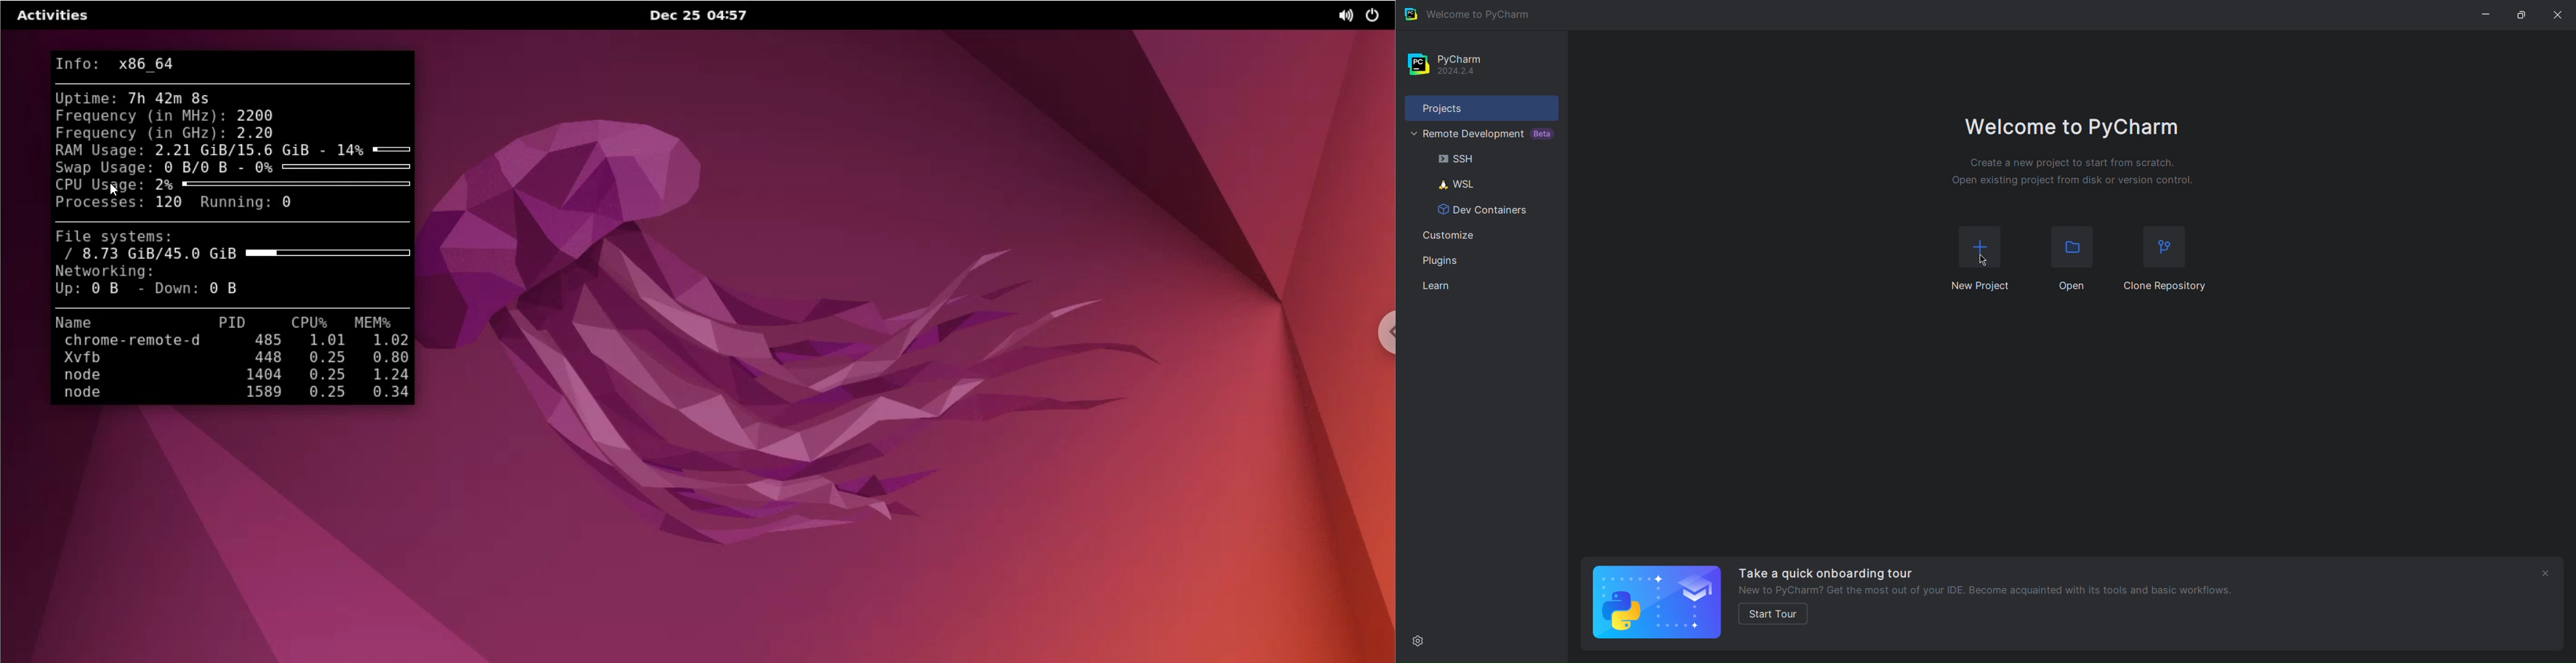  Describe the element at coordinates (1773, 615) in the screenshot. I see `start tour` at that location.